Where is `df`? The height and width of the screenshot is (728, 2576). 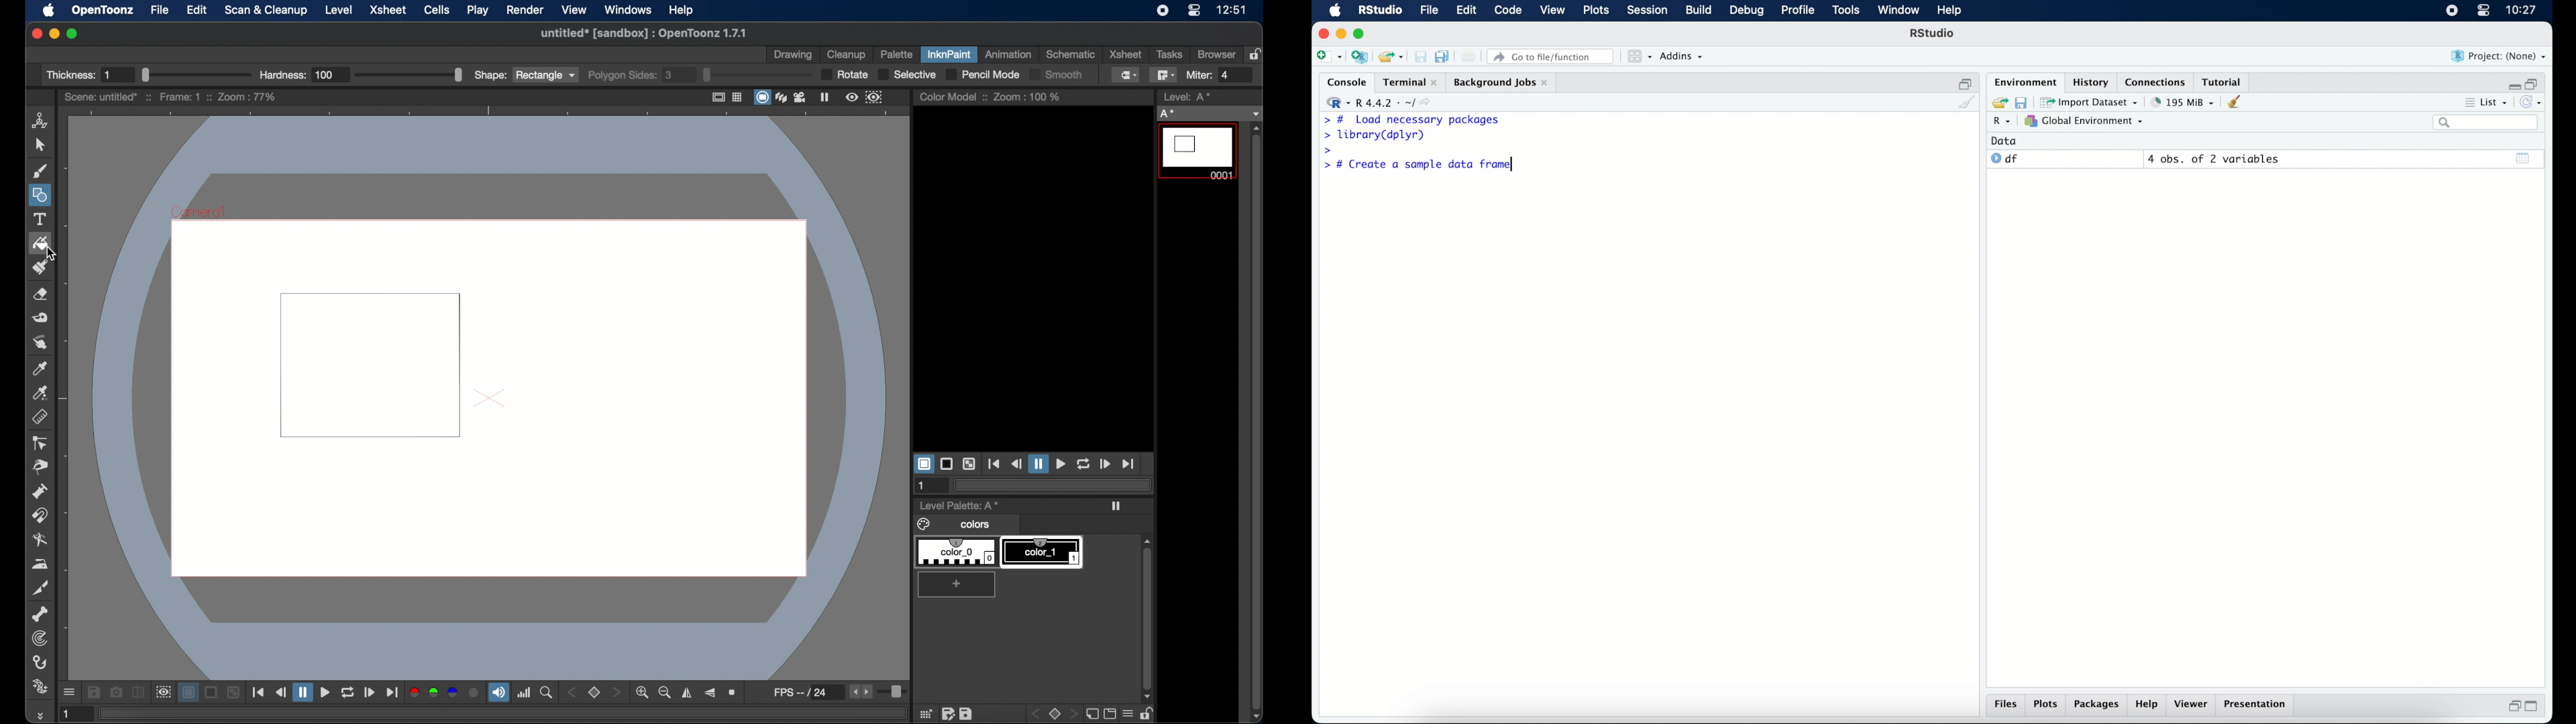
df is located at coordinates (2004, 159).